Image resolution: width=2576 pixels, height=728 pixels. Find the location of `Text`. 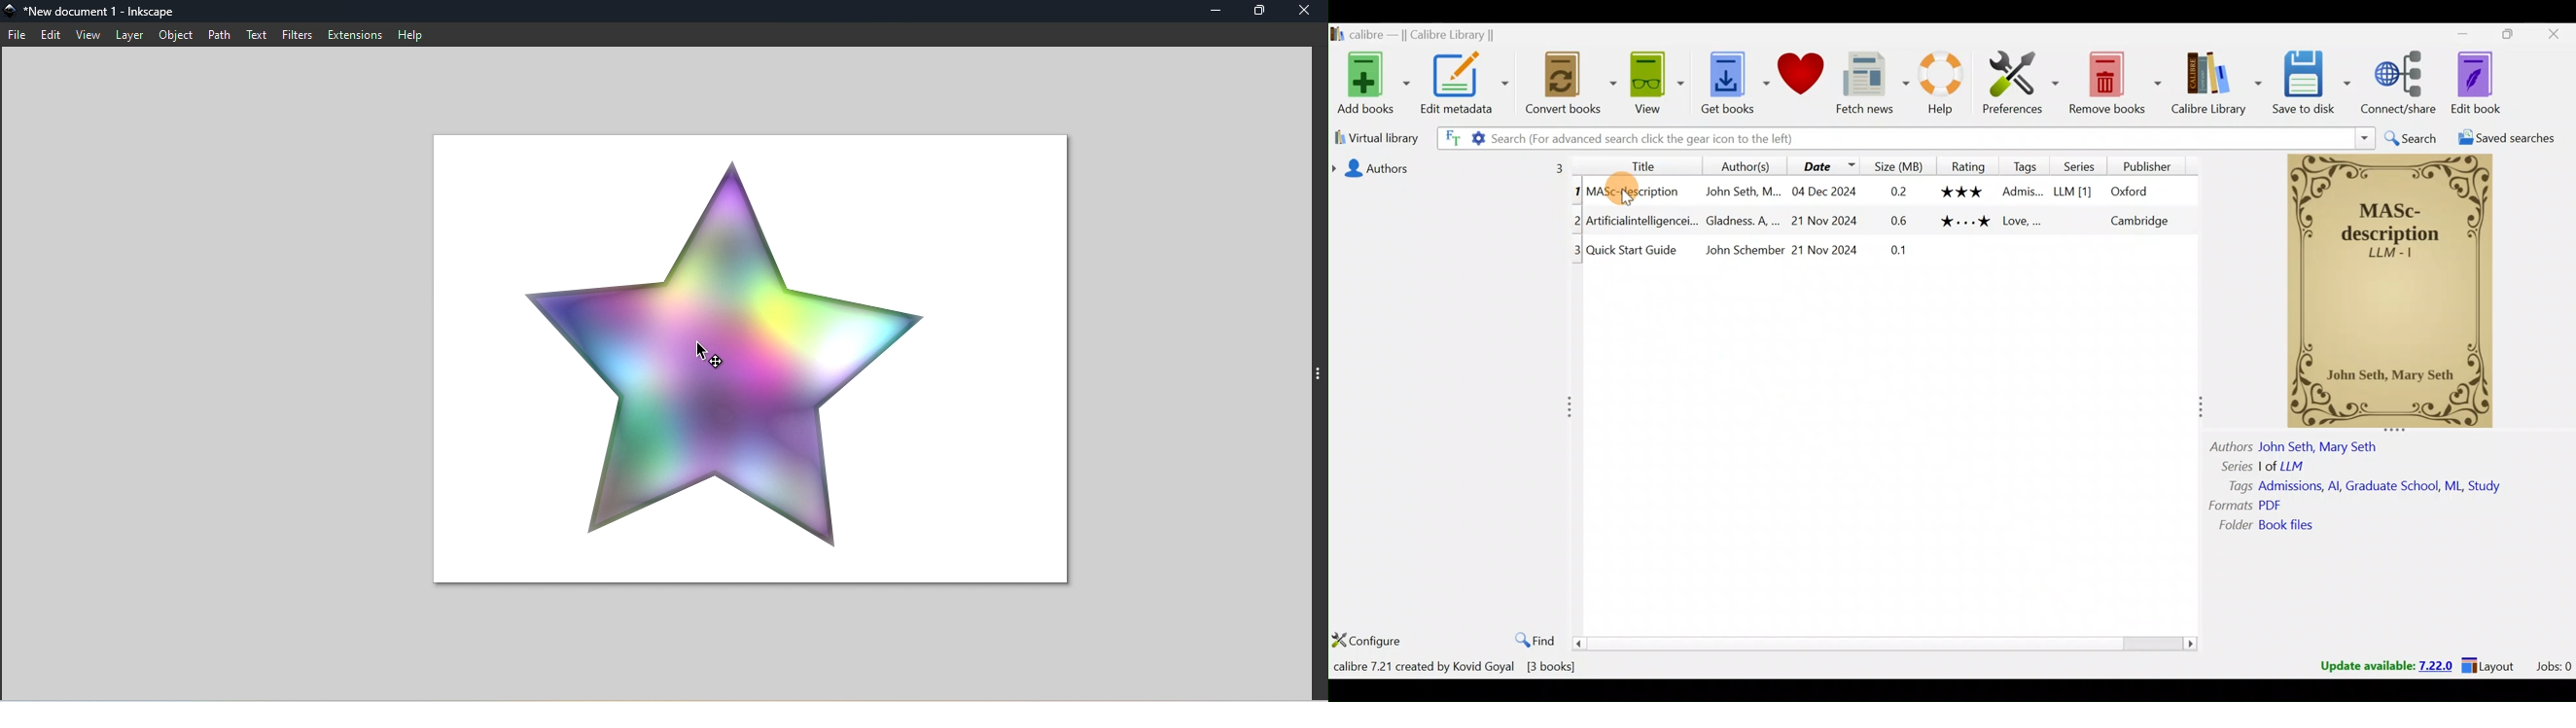

Text is located at coordinates (254, 35).